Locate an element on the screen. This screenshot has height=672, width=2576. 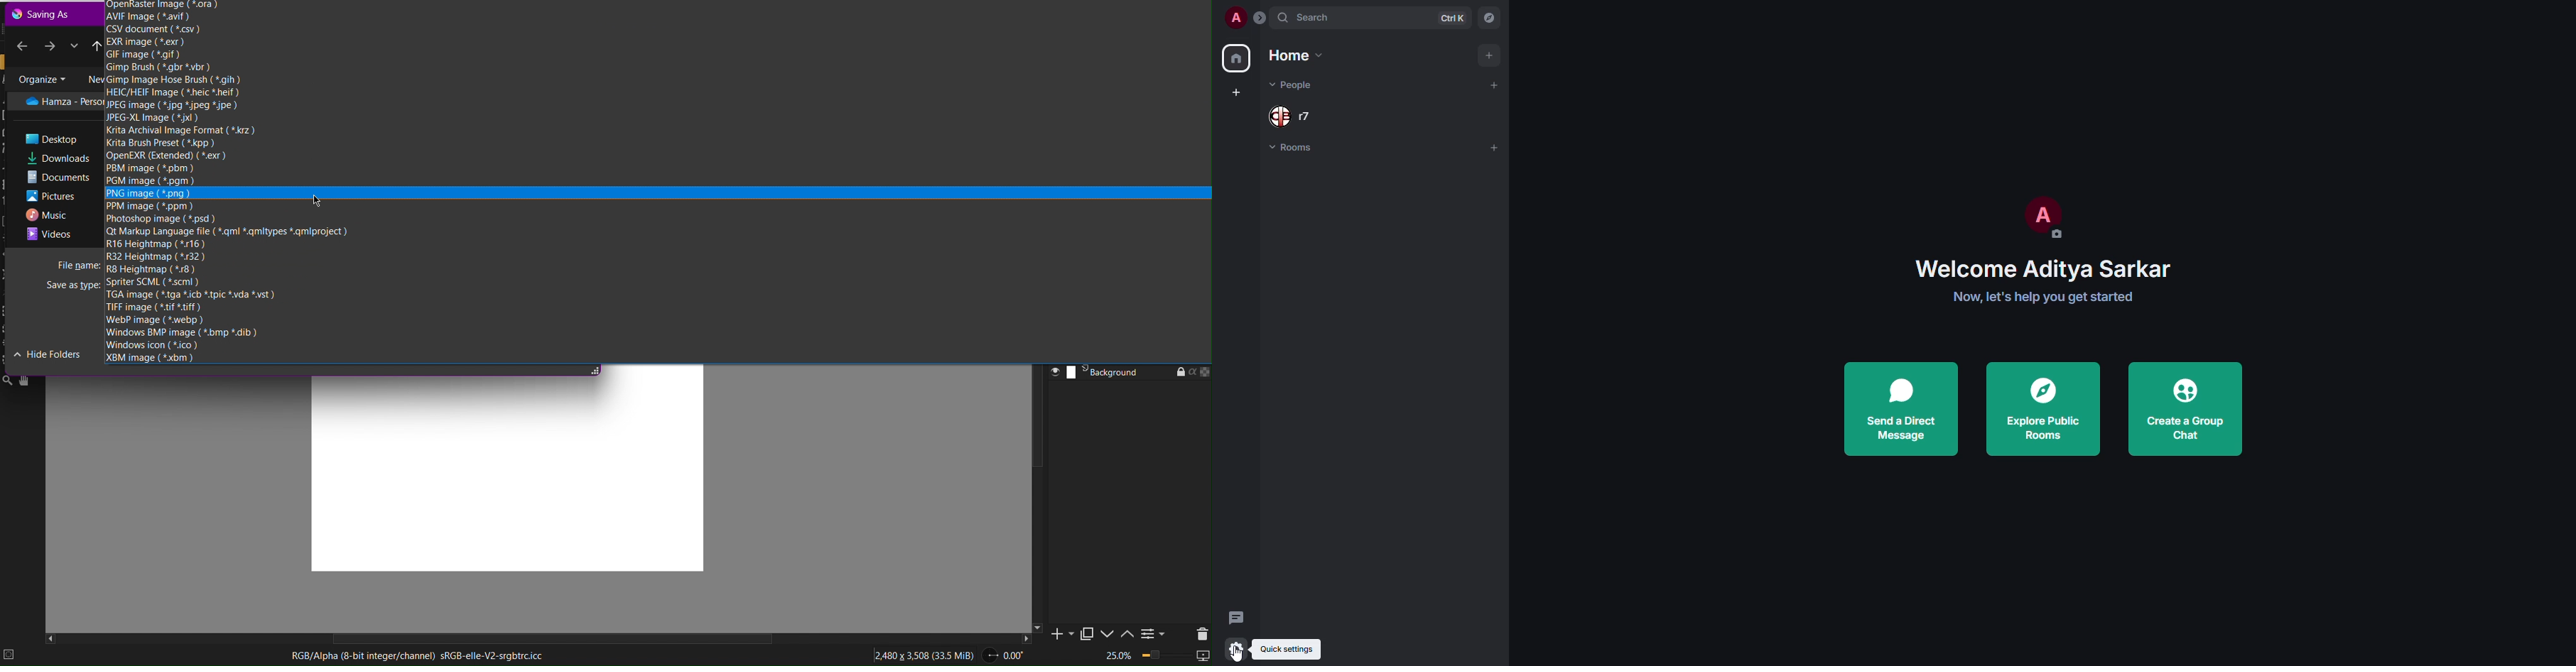
create a group chat is located at coordinates (2185, 408).